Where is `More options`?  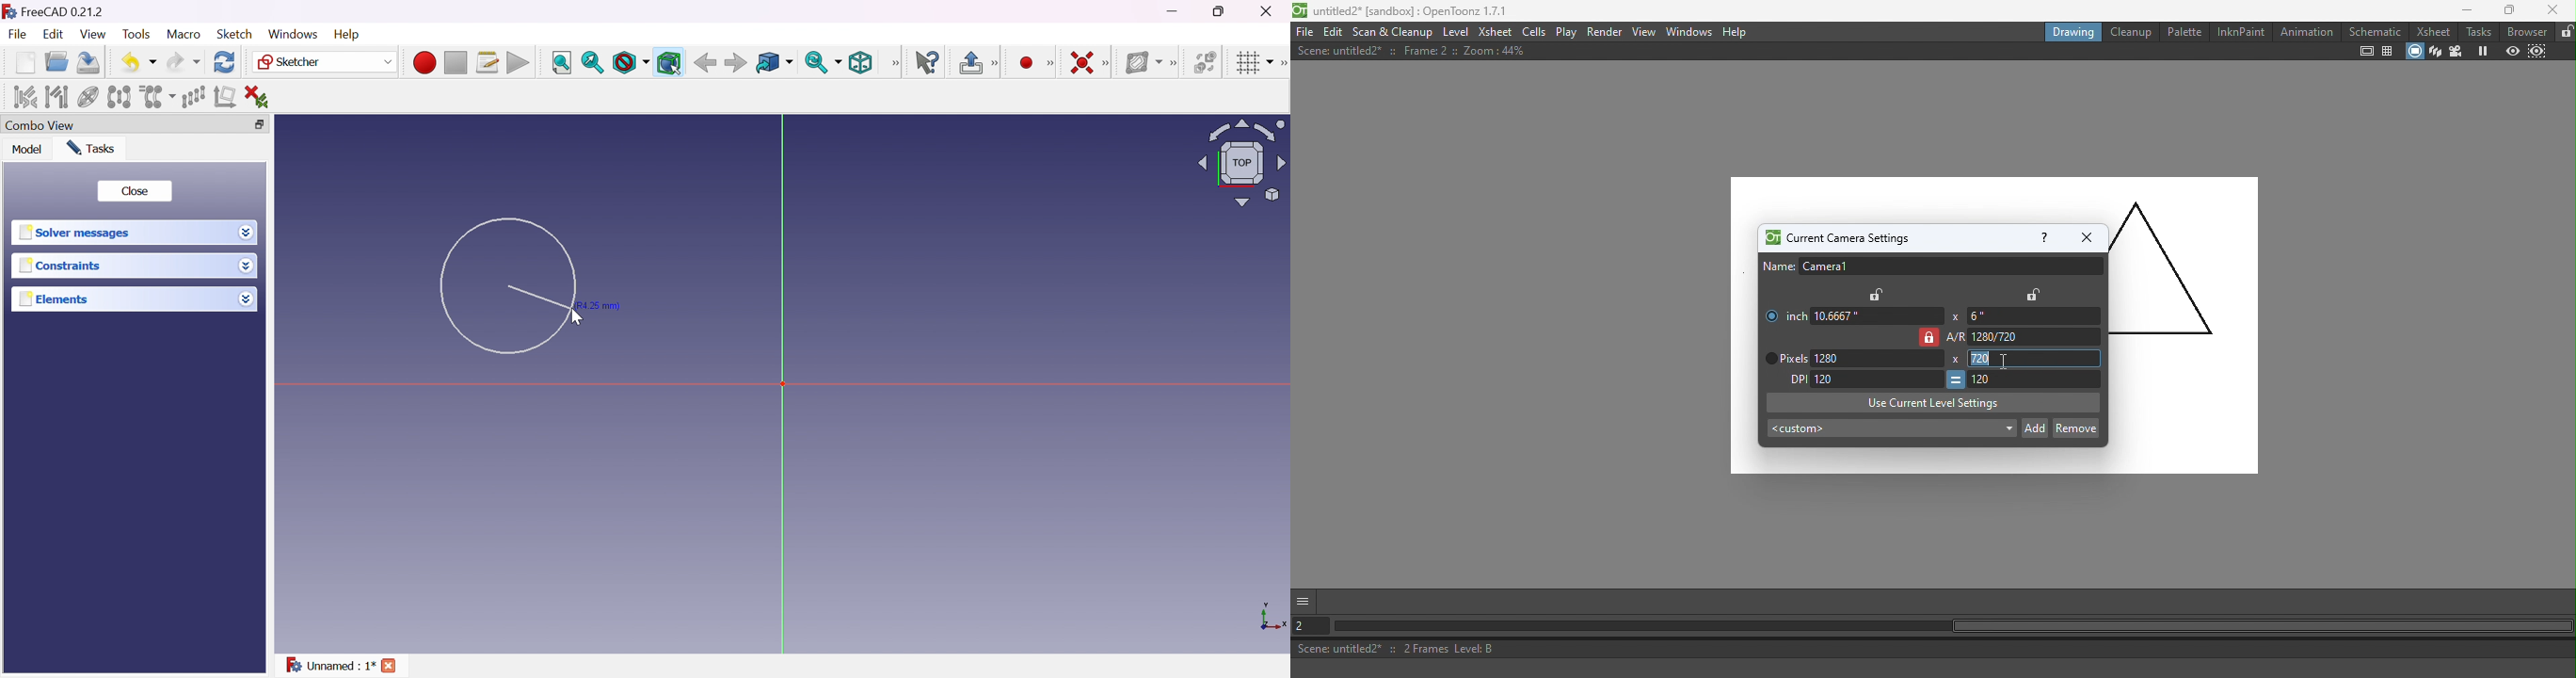 More options is located at coordinates (1305, 600).